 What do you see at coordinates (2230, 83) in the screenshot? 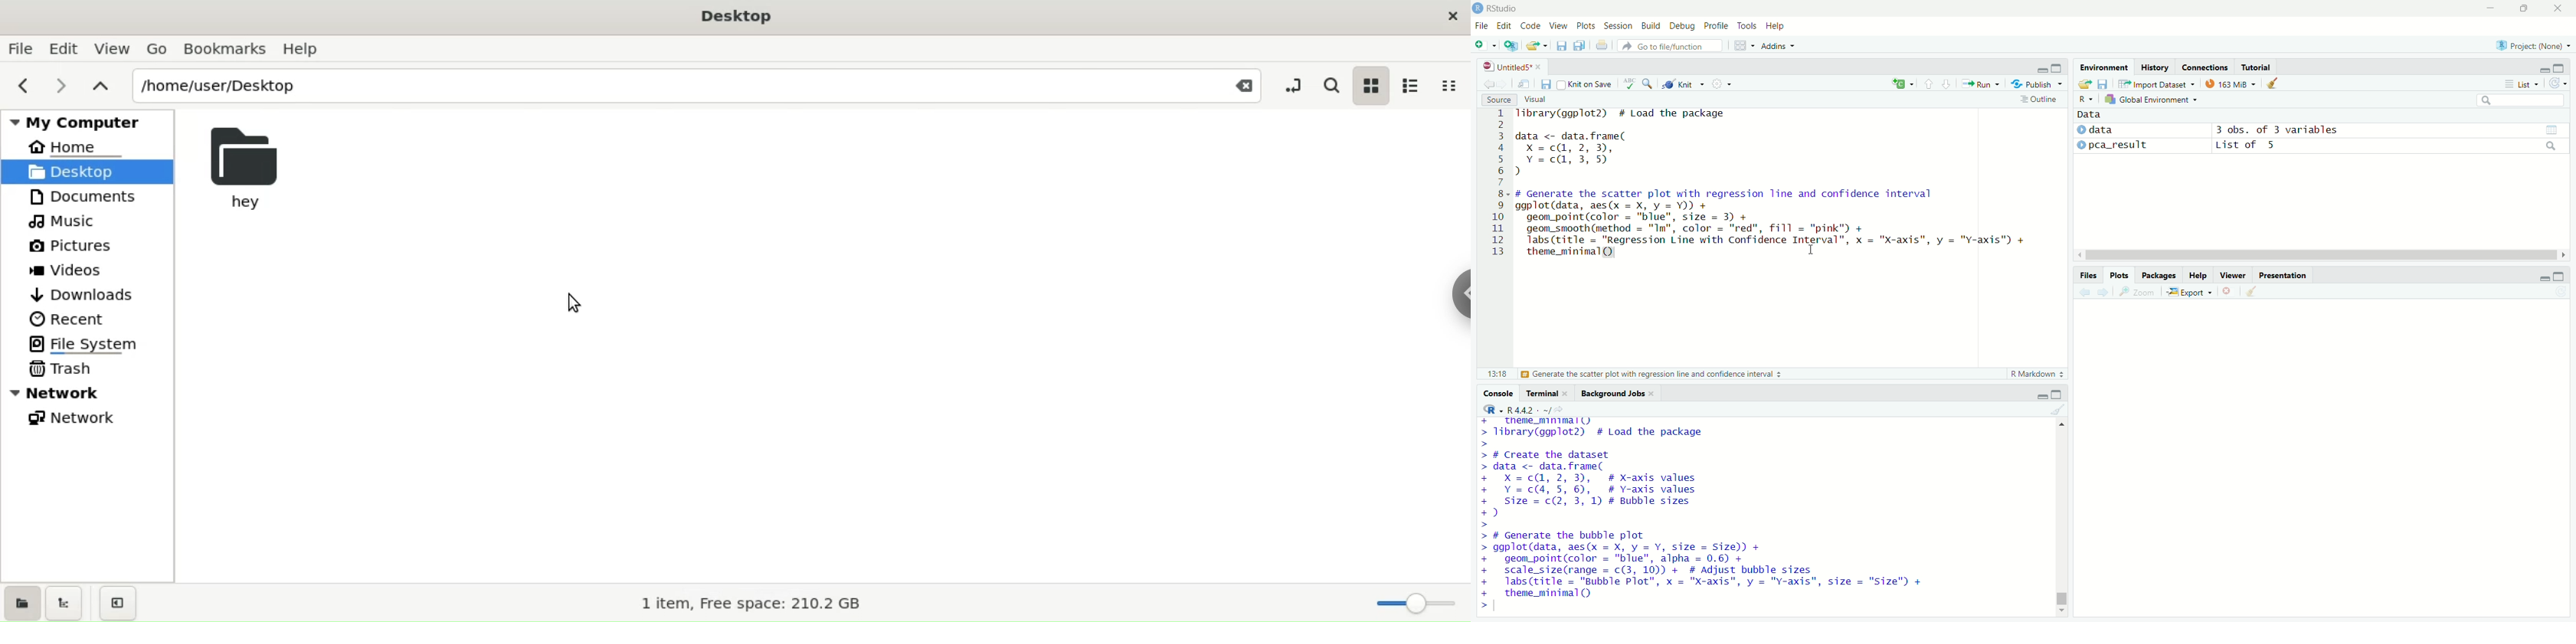
I see `163 MiB` at bounding box center [2230, 83].